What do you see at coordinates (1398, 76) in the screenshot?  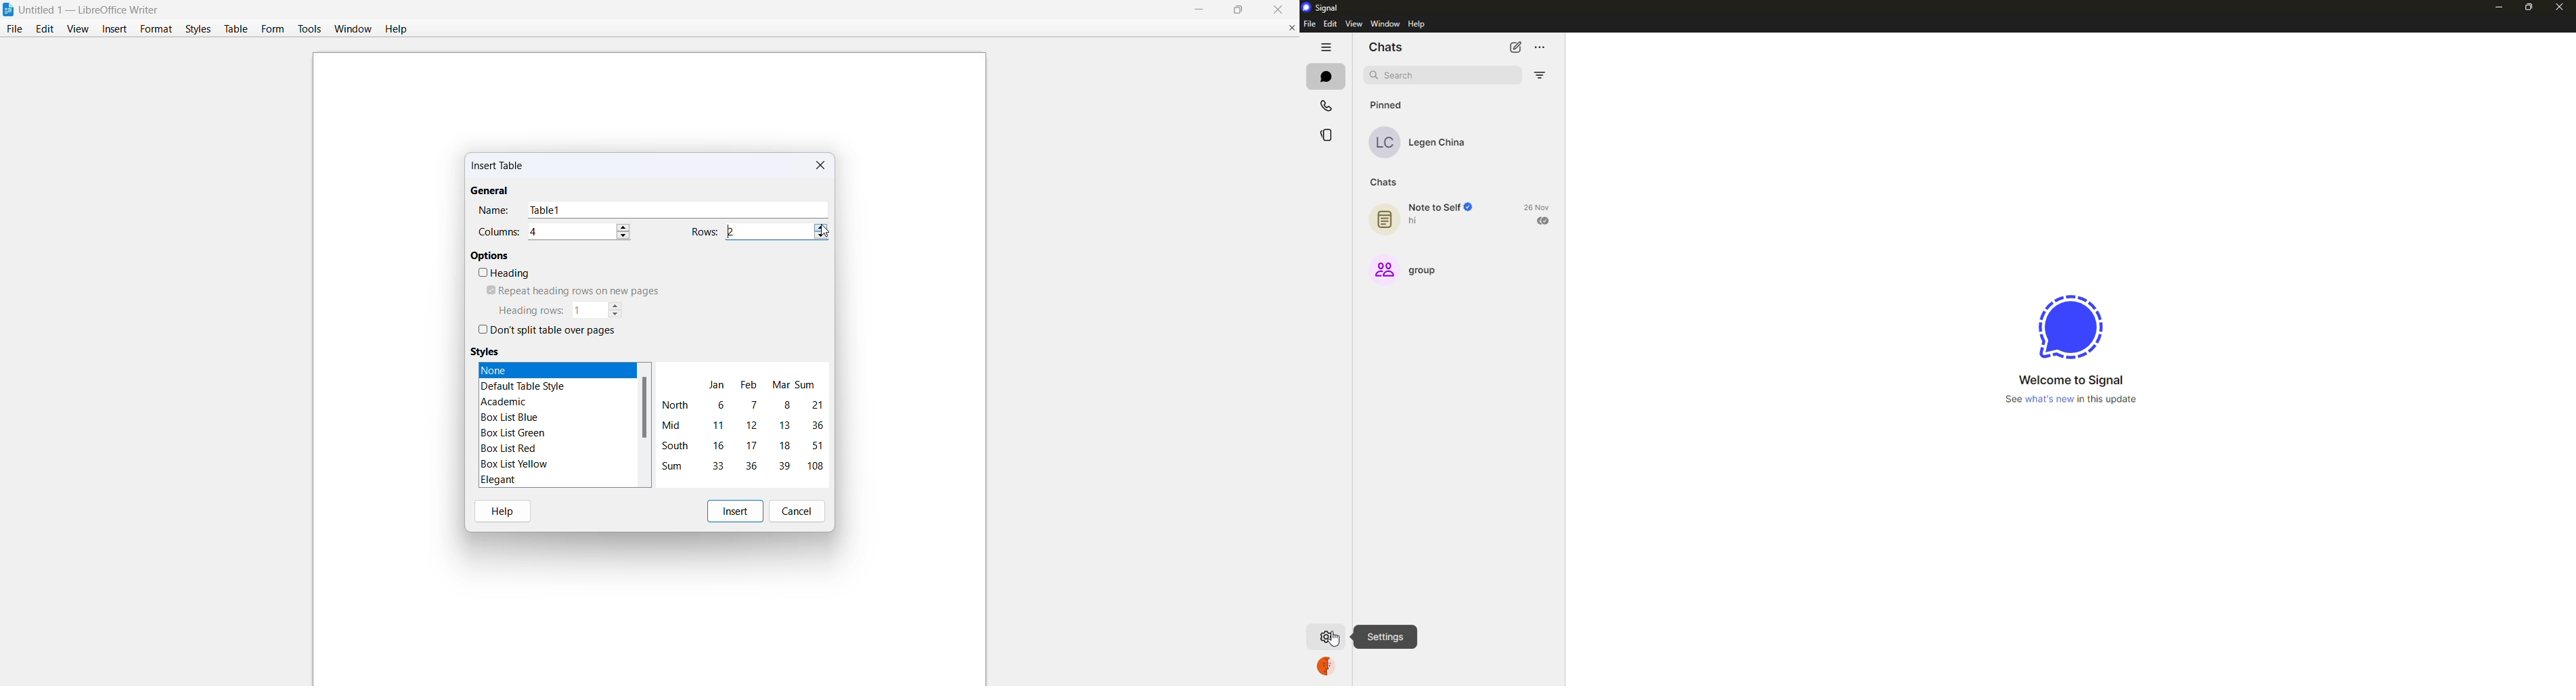 I see `search` at bounding box center [1398, 76].